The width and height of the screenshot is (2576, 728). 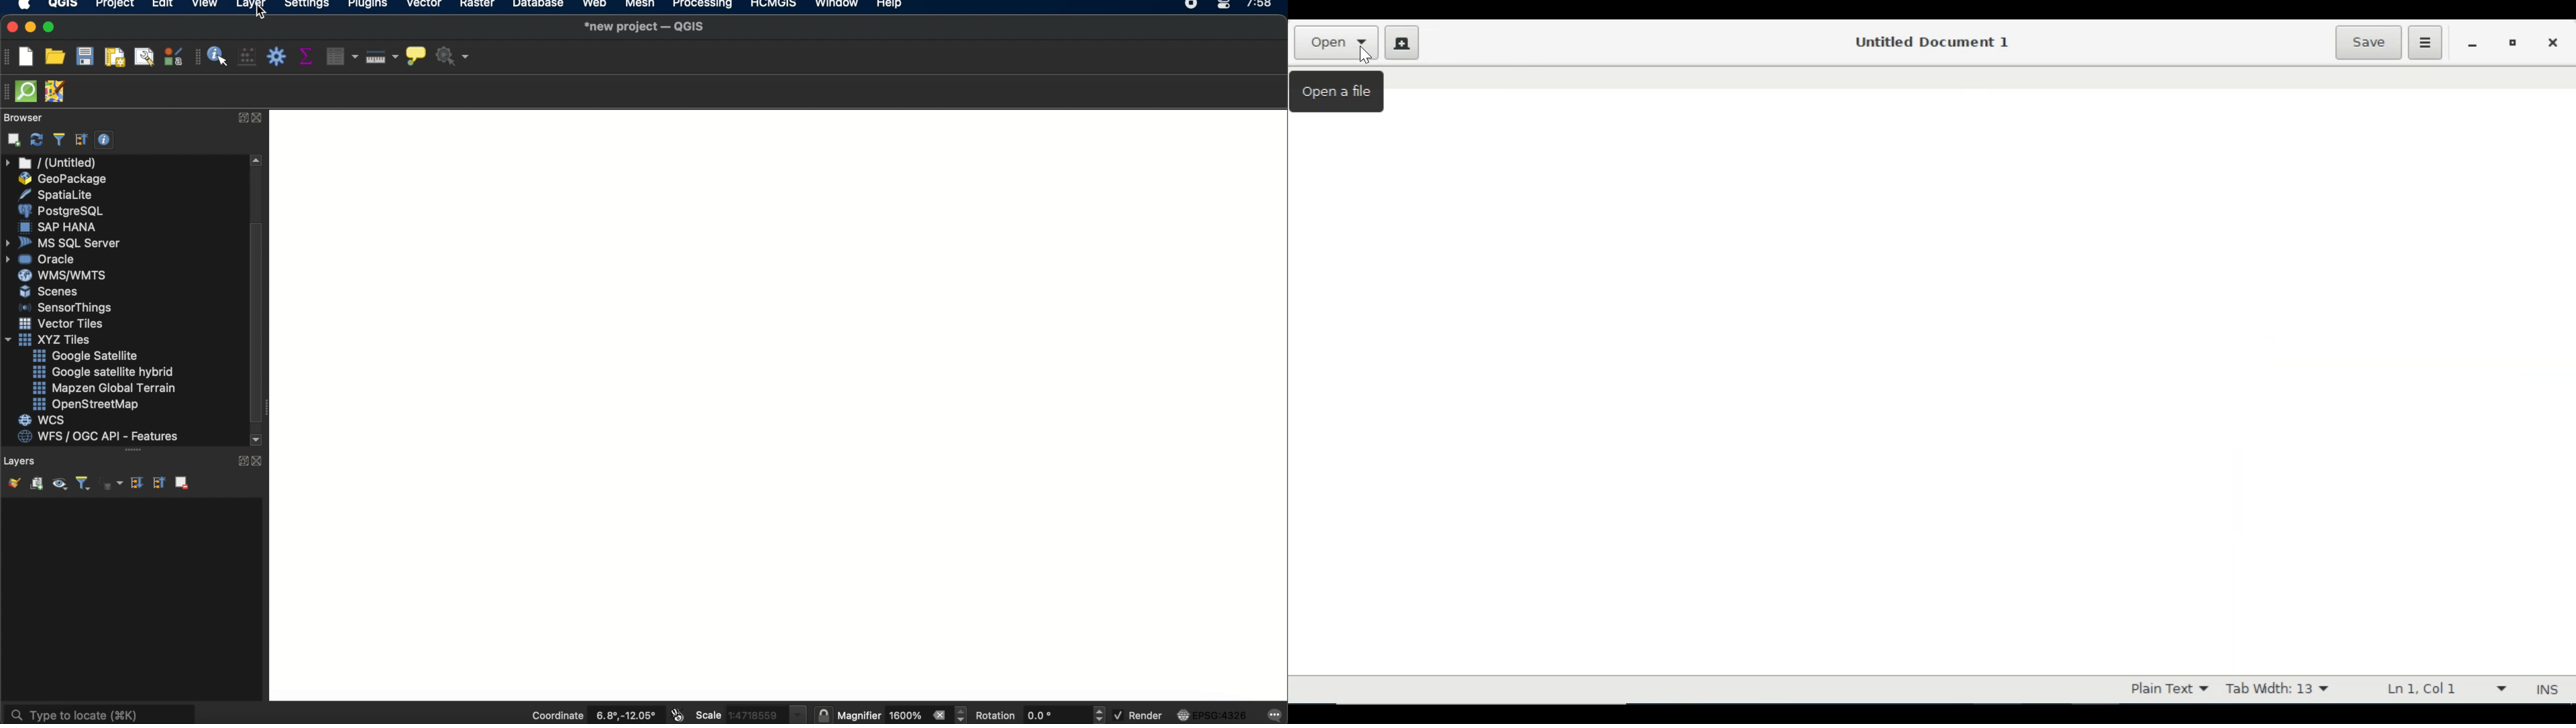 I want to click on ms sql server, so click(x=65, y=242).